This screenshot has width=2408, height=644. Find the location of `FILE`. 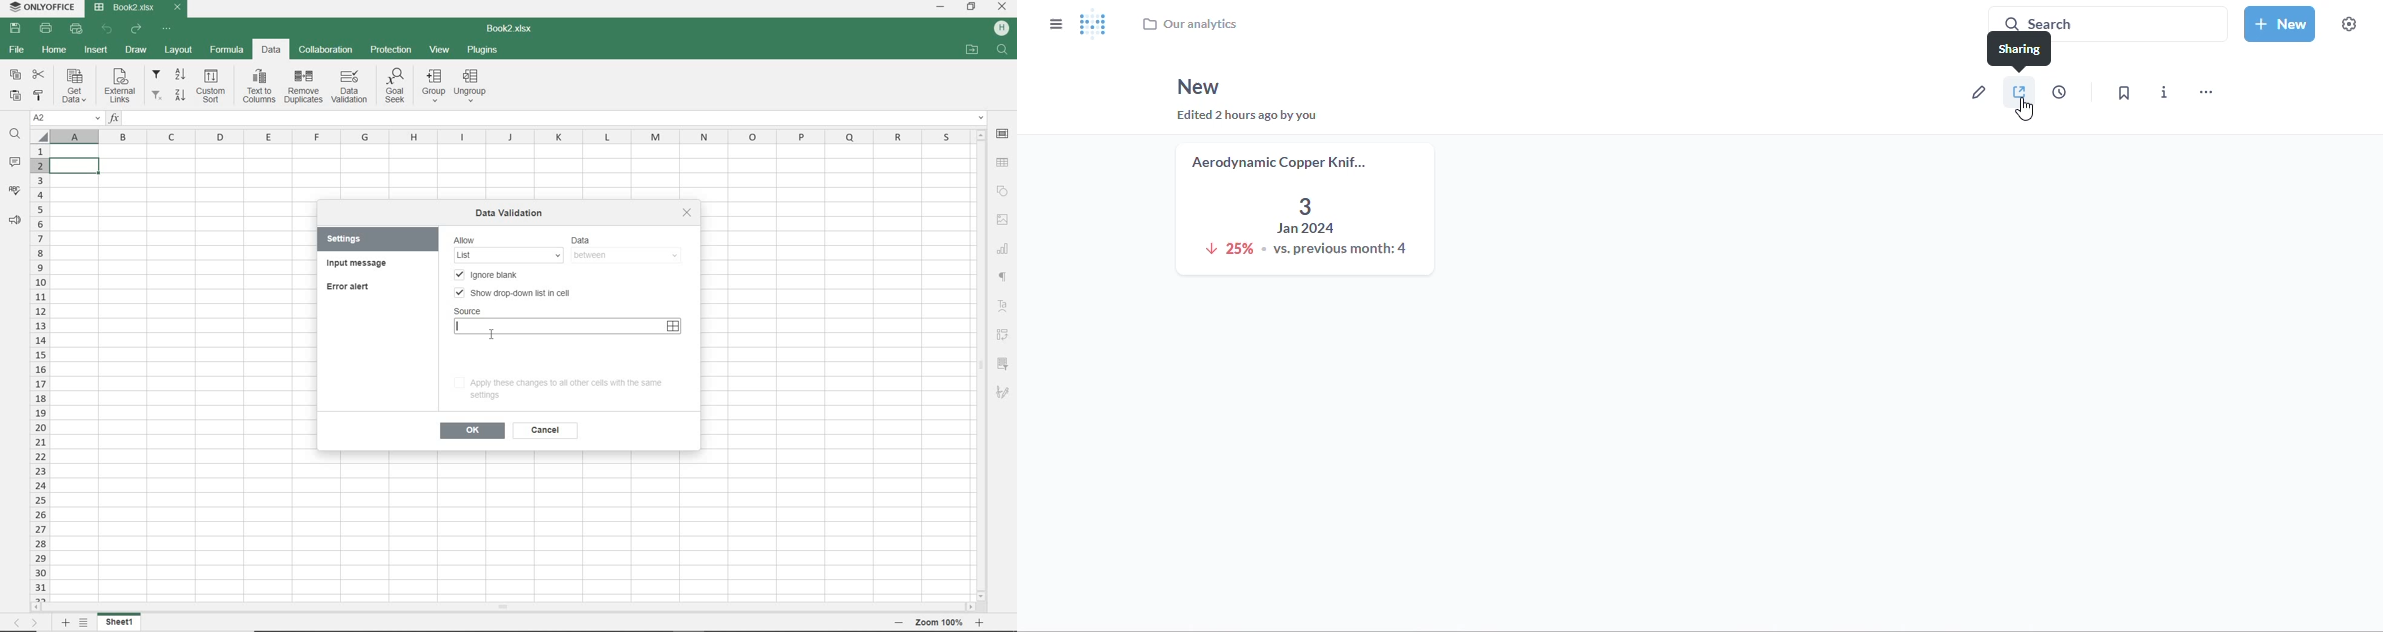

FILE is located at coordinates (17, 50).